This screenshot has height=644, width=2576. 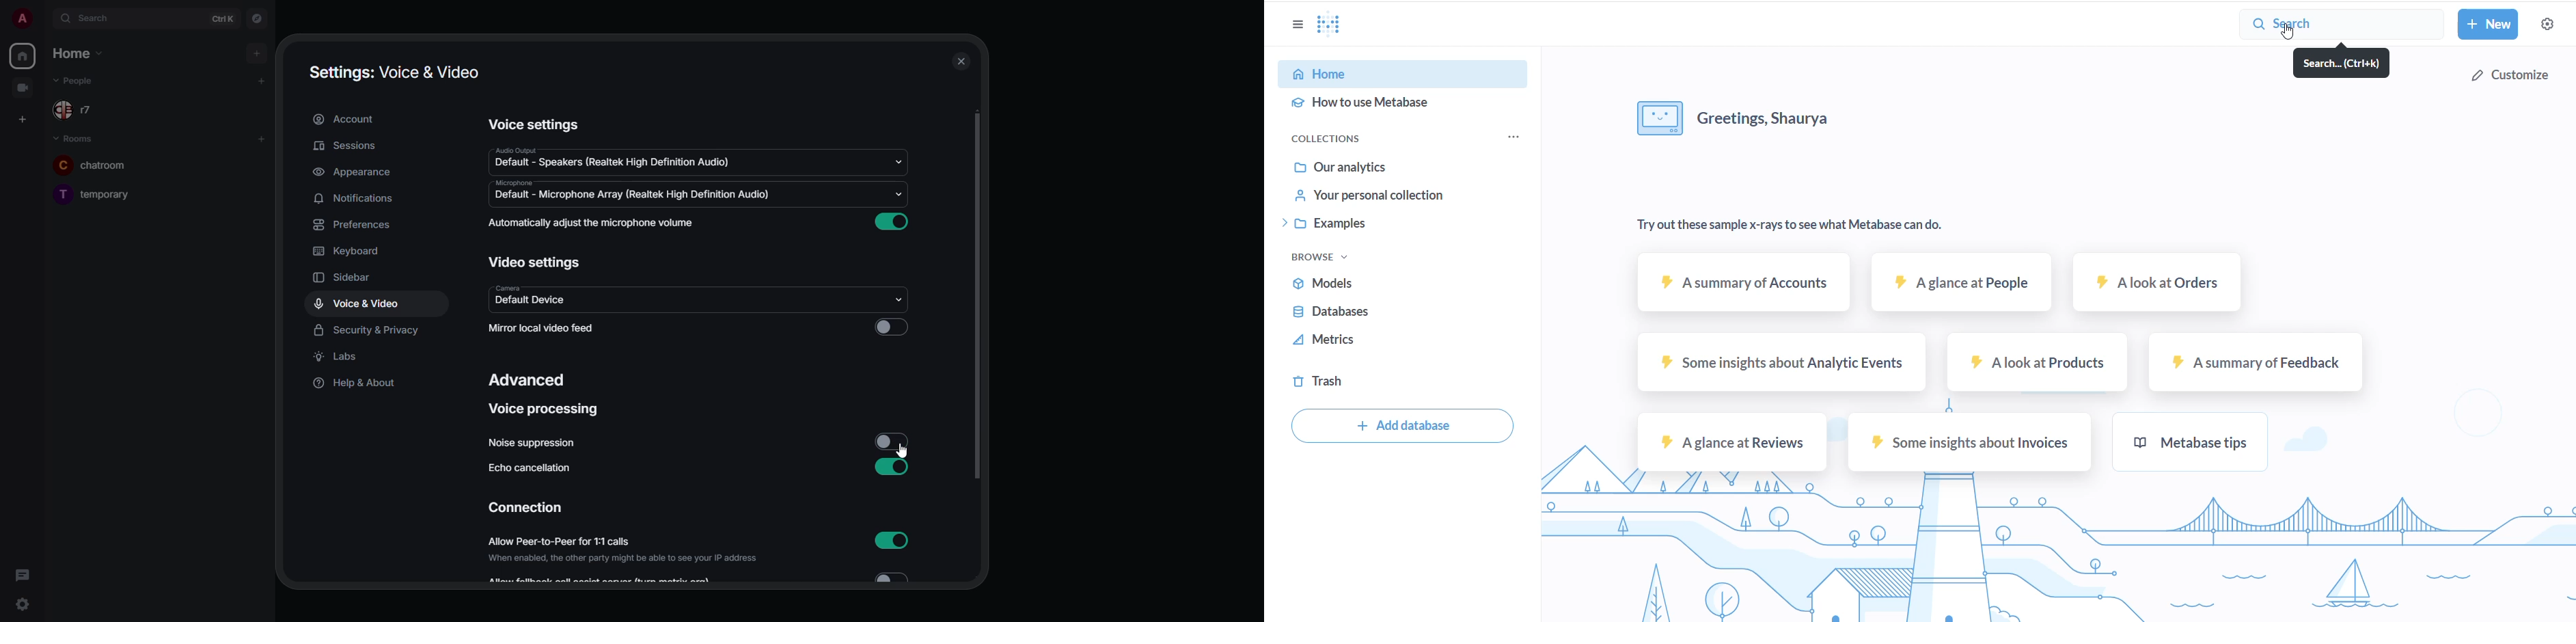 What do you see at coordinates (352, 225) in the screenshot?
I see `preferences` at bounding box center [352, 225].